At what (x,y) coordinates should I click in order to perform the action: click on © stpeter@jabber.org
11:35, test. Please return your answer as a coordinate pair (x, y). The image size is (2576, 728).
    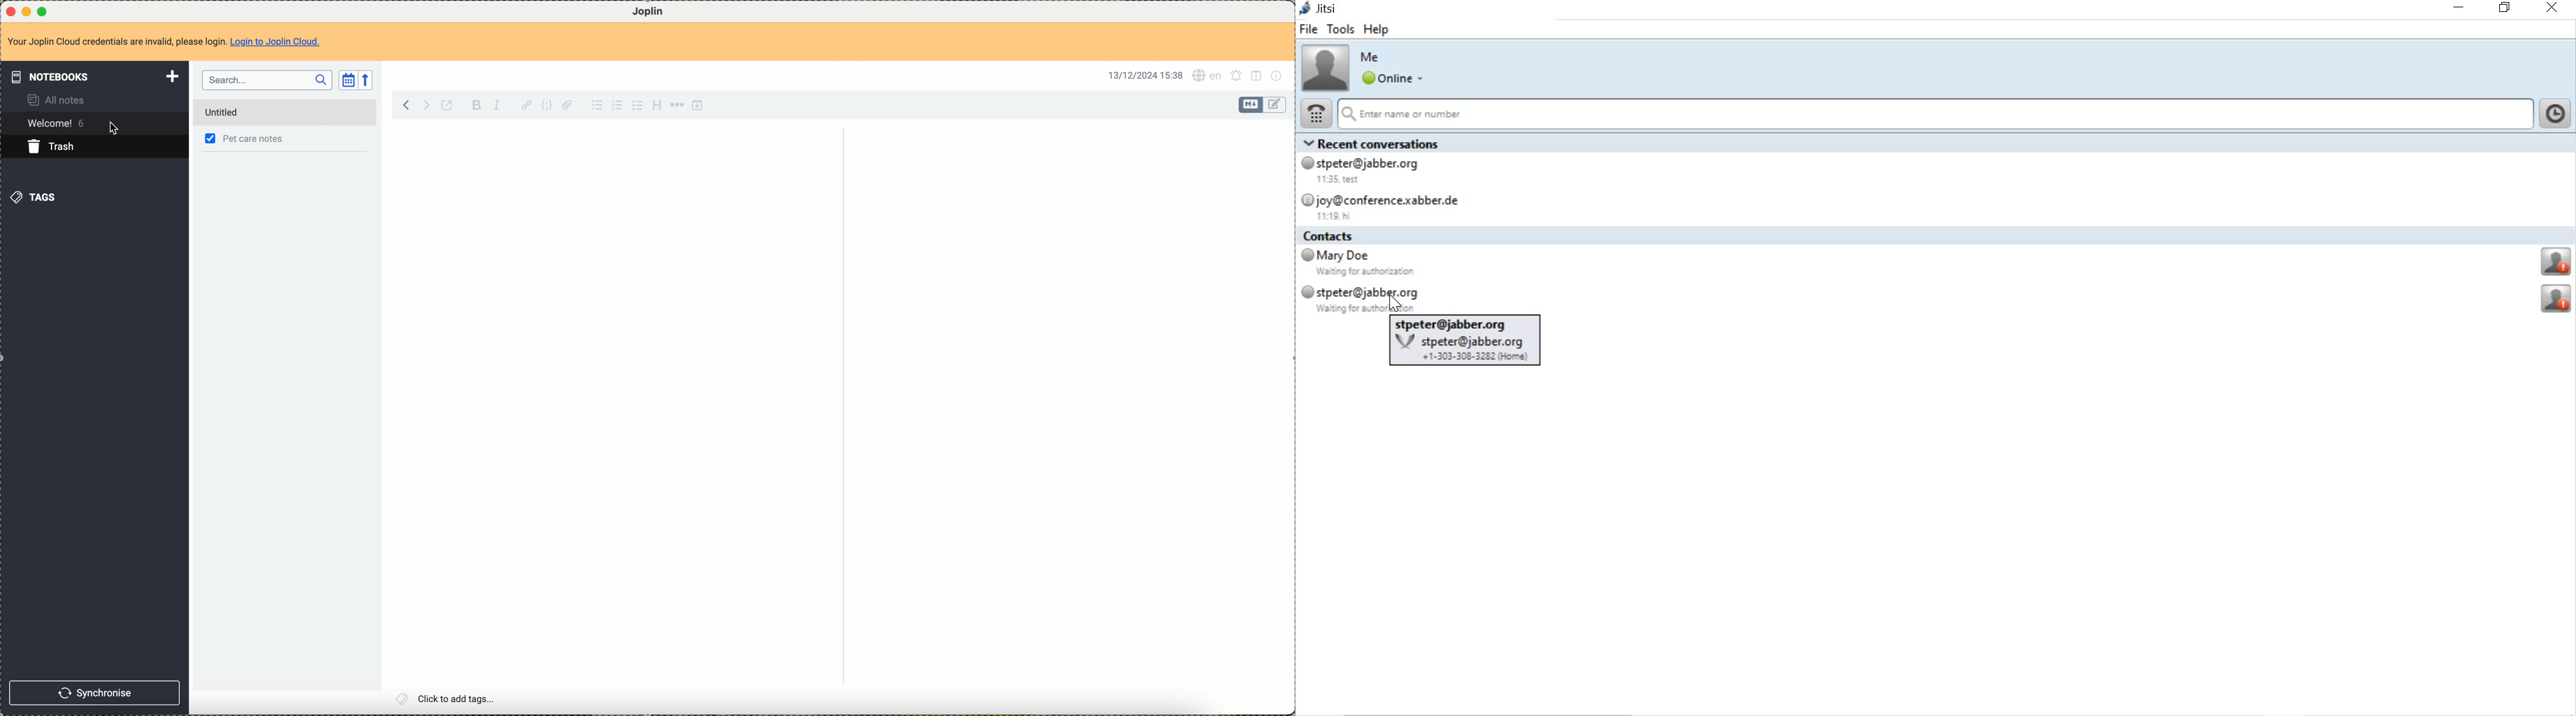
    Looking at the image, I should click on (1369, 170).